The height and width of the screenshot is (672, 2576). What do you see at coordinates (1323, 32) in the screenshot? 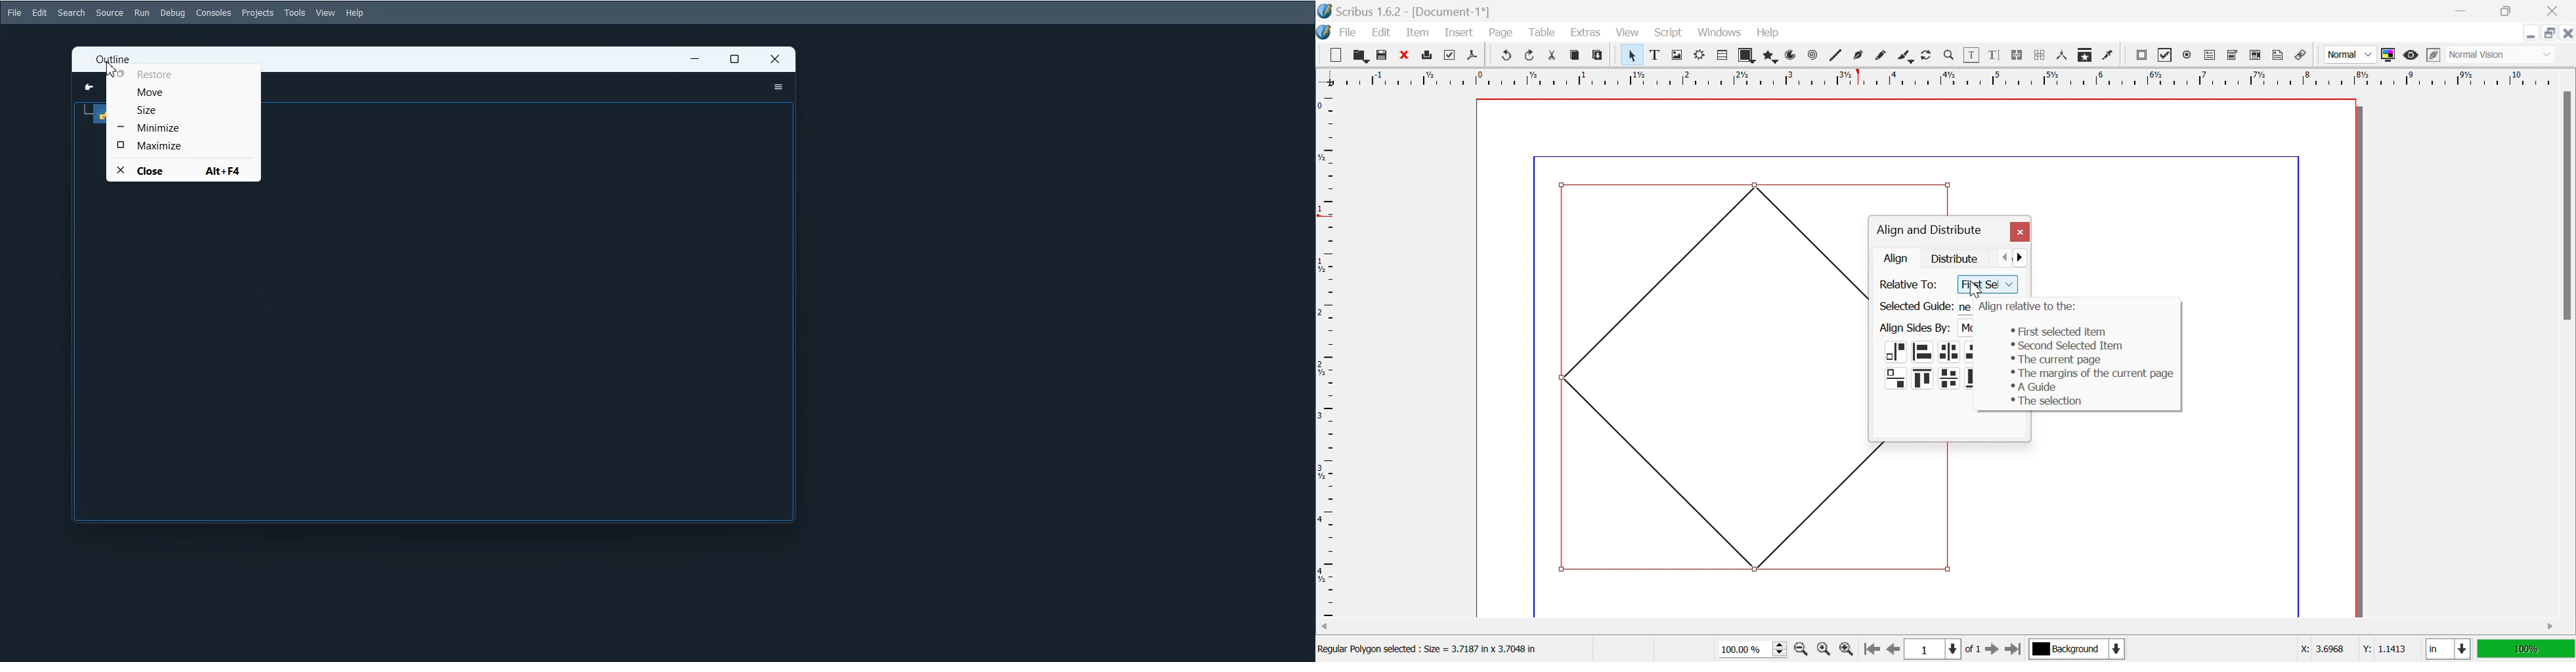
I see `Scribus icon` at bounding box center [1323, 32].